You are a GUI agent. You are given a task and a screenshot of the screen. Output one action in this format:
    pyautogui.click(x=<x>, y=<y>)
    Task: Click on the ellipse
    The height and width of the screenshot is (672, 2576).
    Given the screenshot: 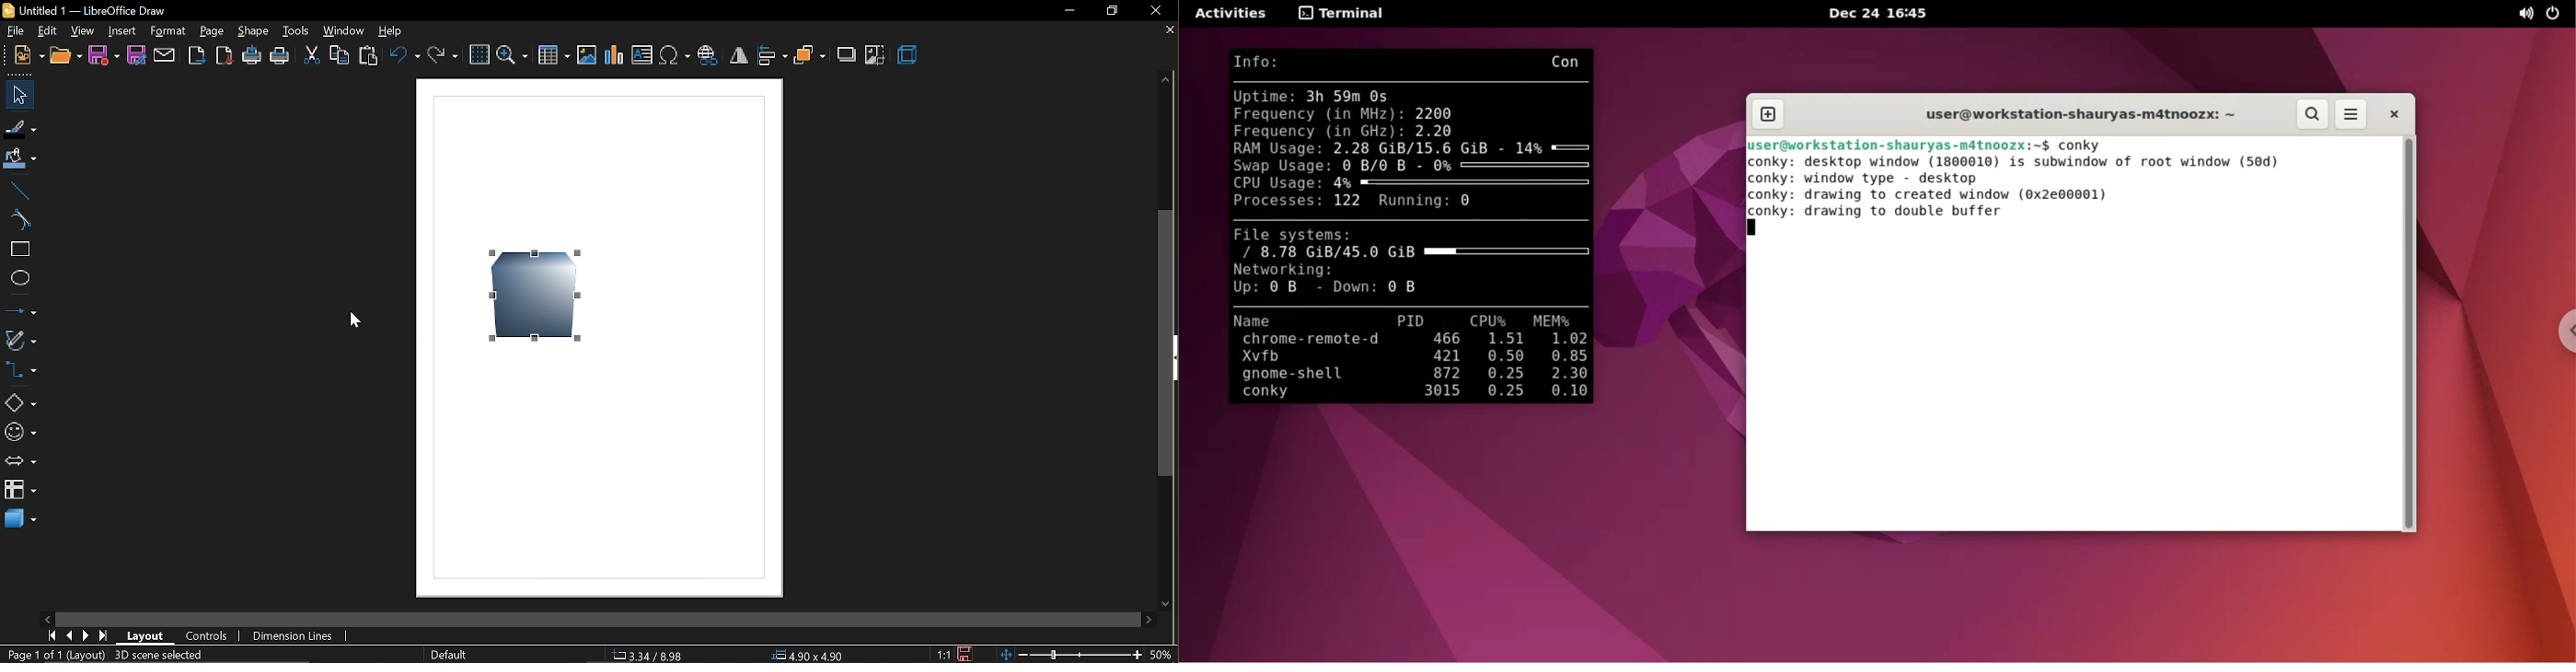 What is the action you would take?
    pyautogui.click(x=21, y=280)
    